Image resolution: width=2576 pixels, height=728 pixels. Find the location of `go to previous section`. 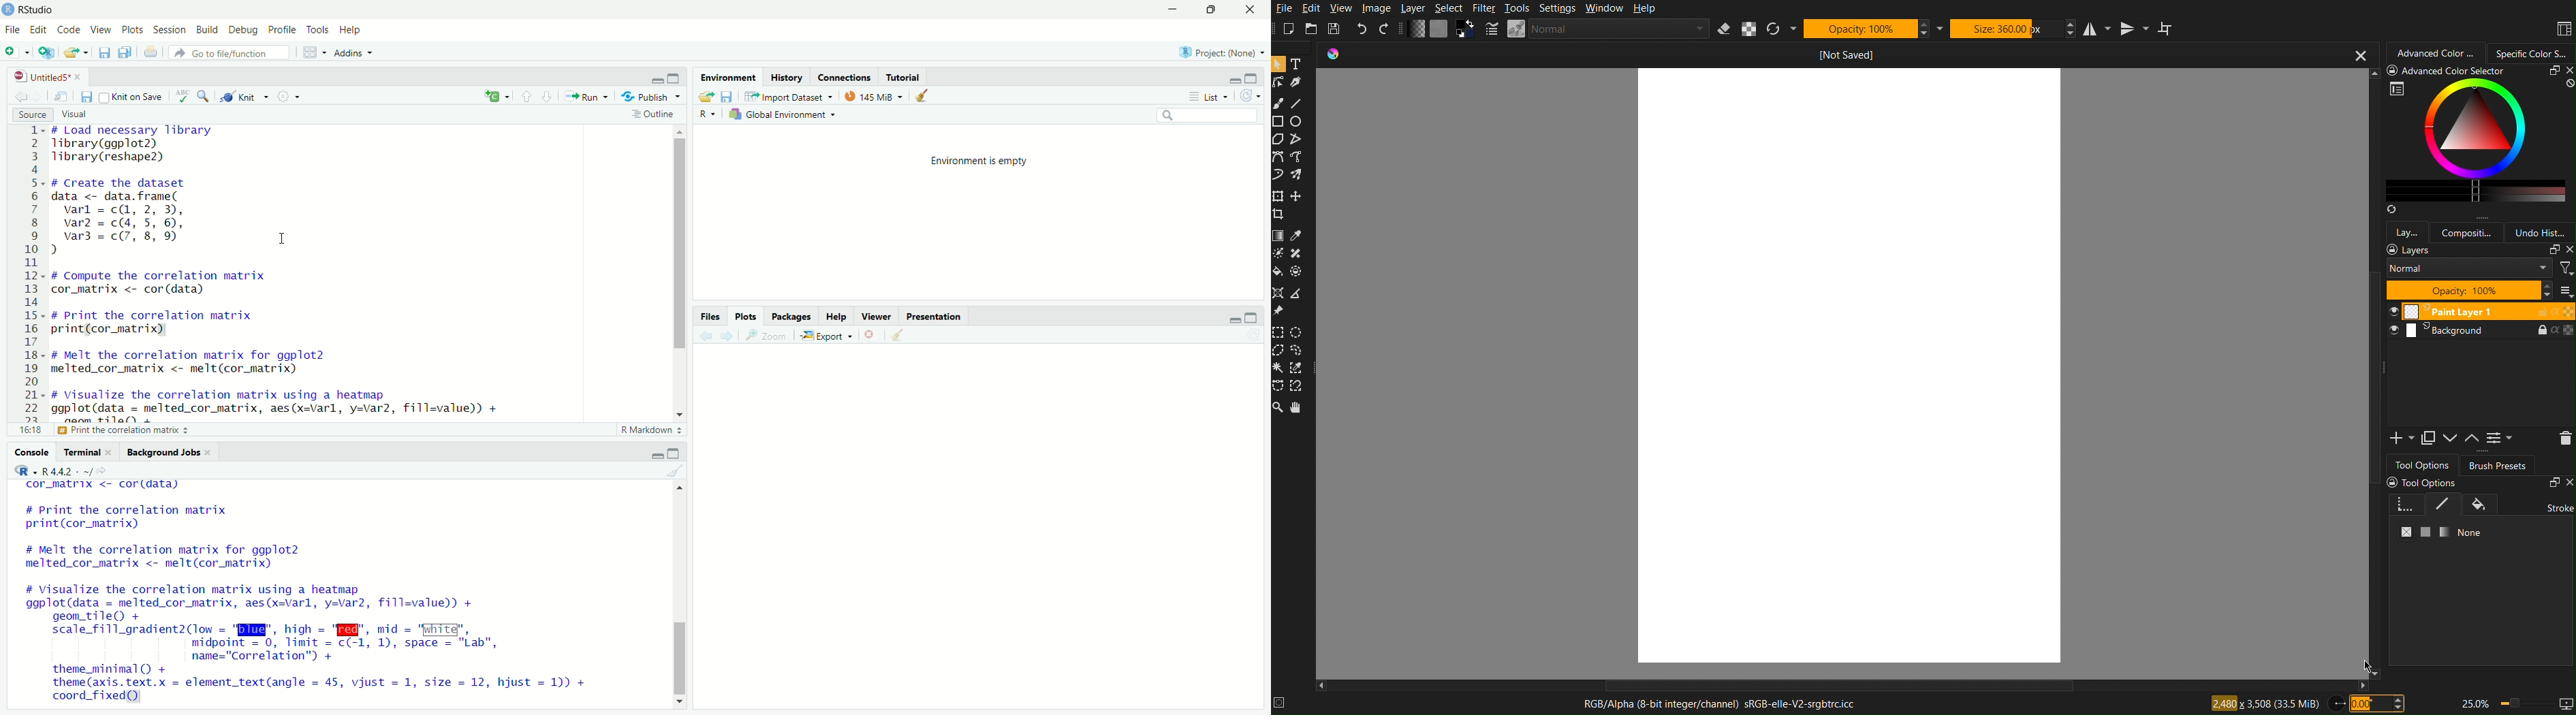

go to previous section is located at coordinates (526, 95).